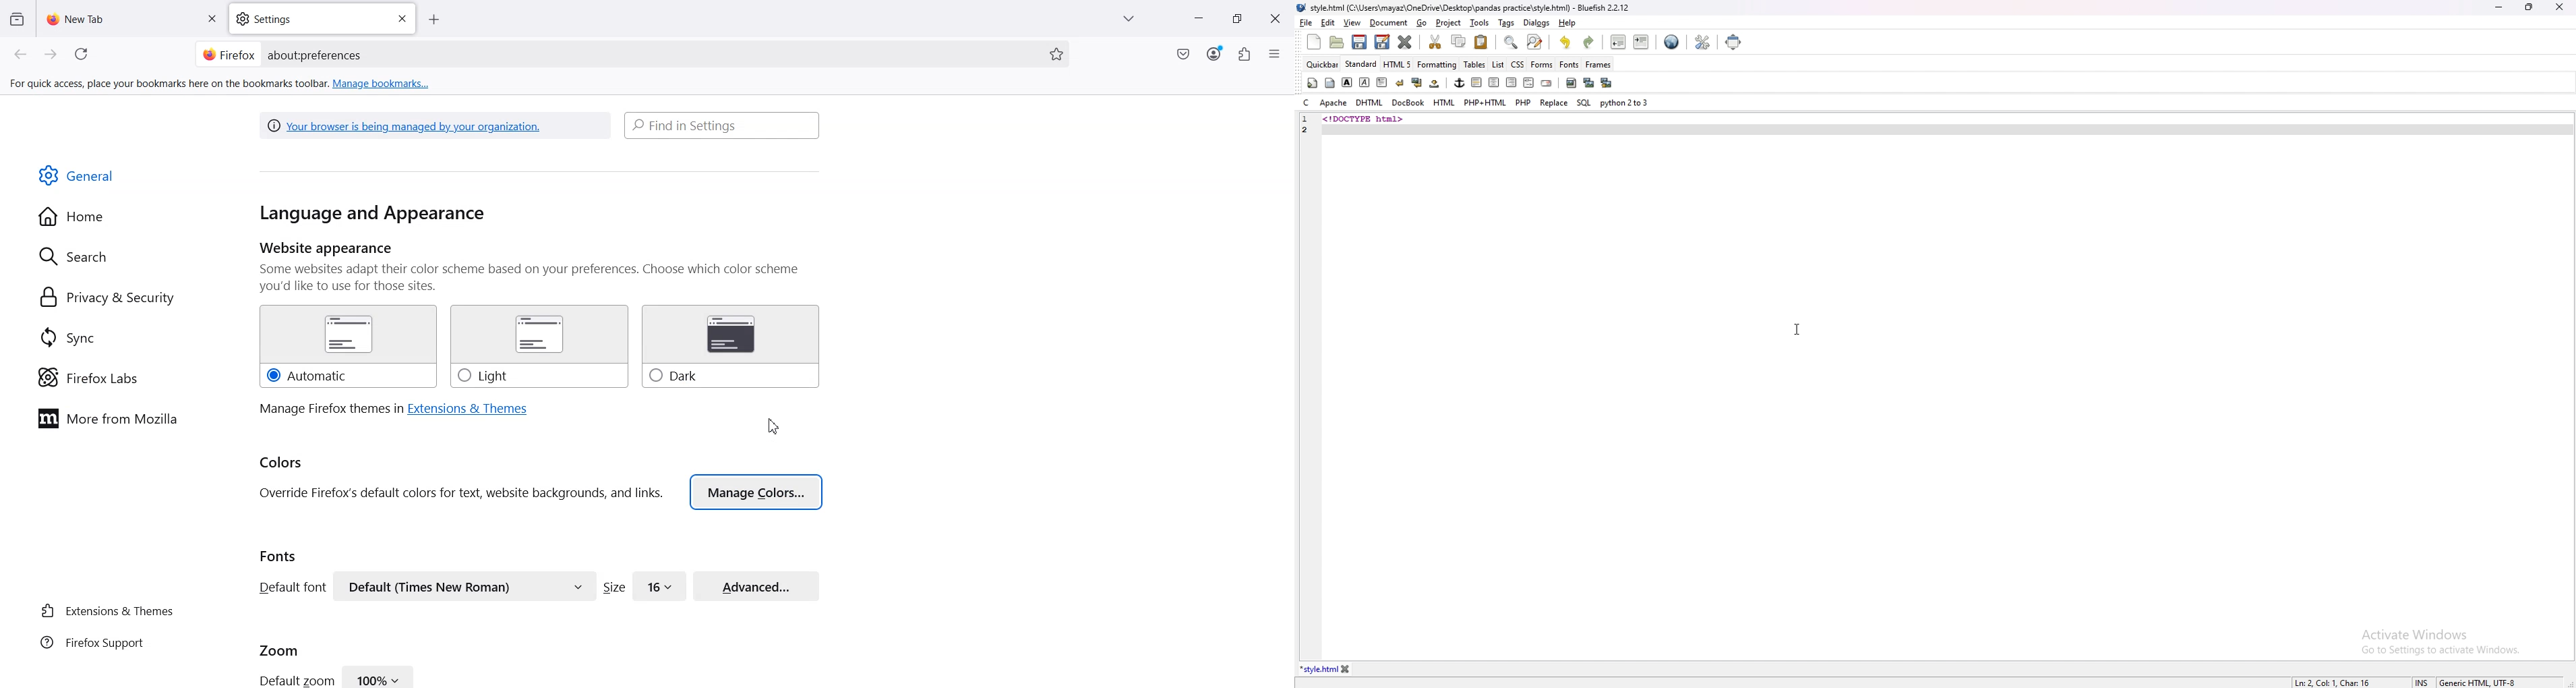  Describe the element at coordinates (107, 299) in the screenshot. I see `8 Privacy & Security` at that location.